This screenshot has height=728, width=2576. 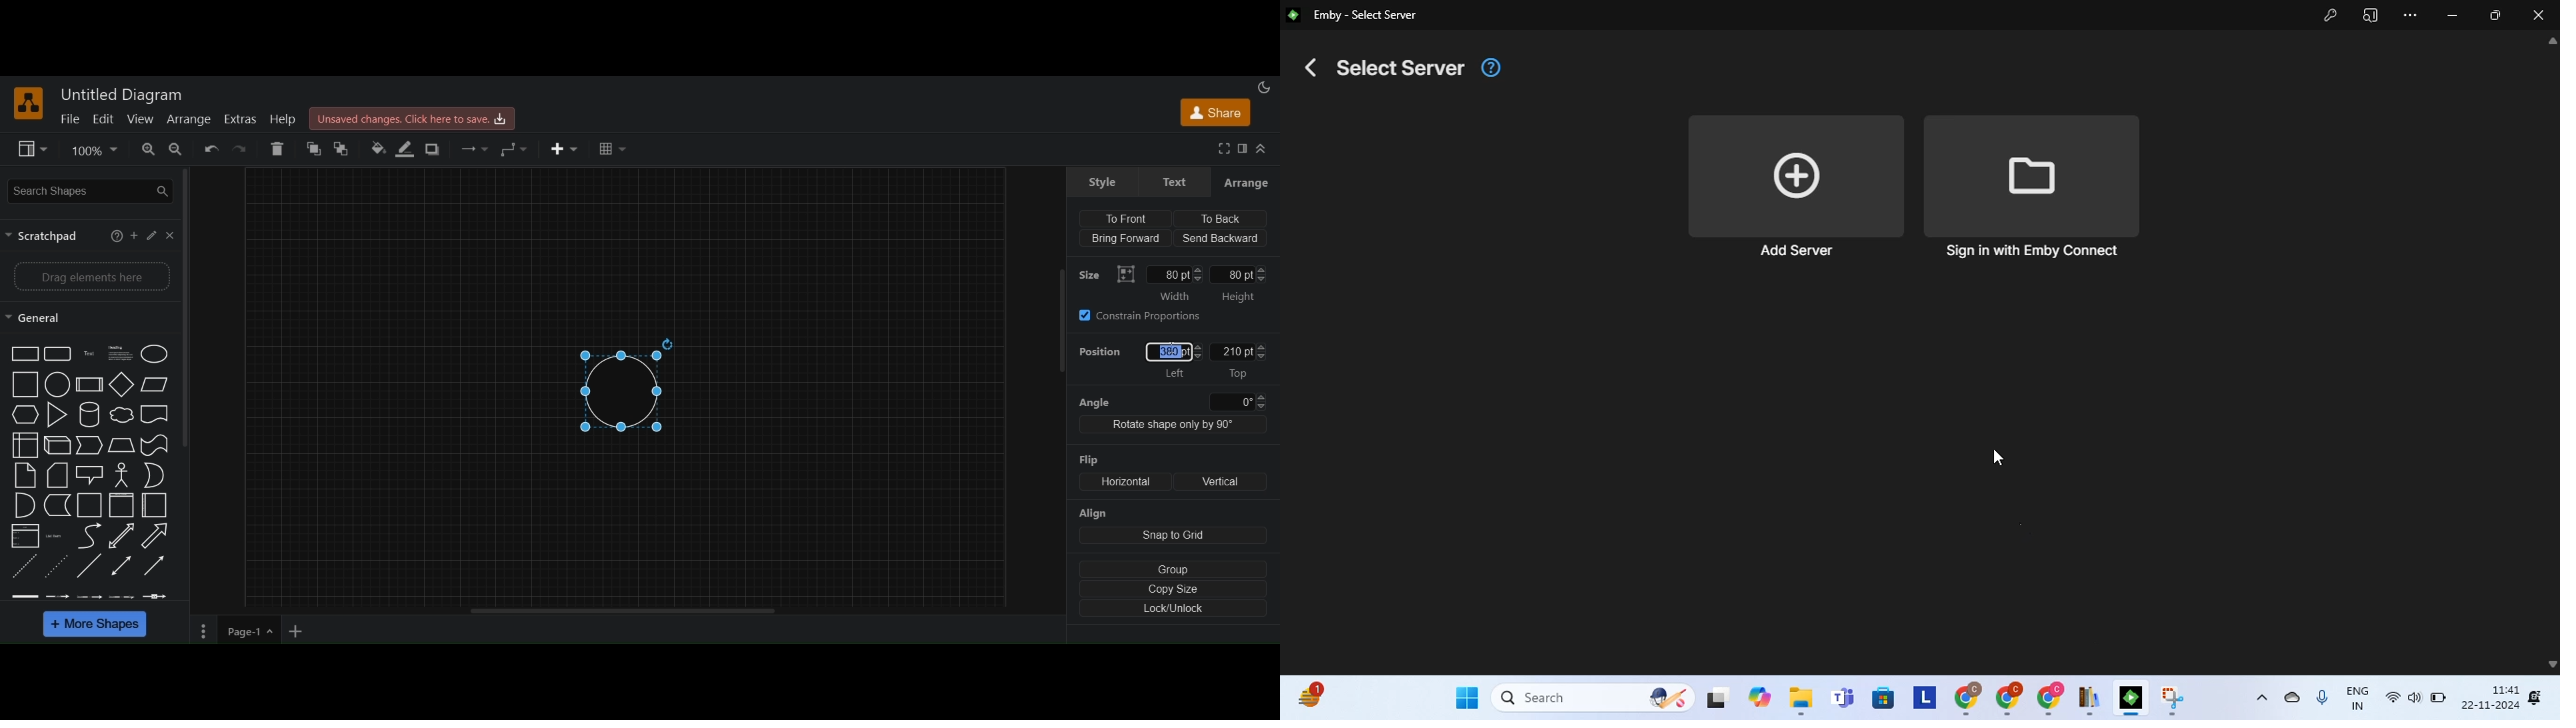 I want to click on dotted line, so click(x=58, y=564).